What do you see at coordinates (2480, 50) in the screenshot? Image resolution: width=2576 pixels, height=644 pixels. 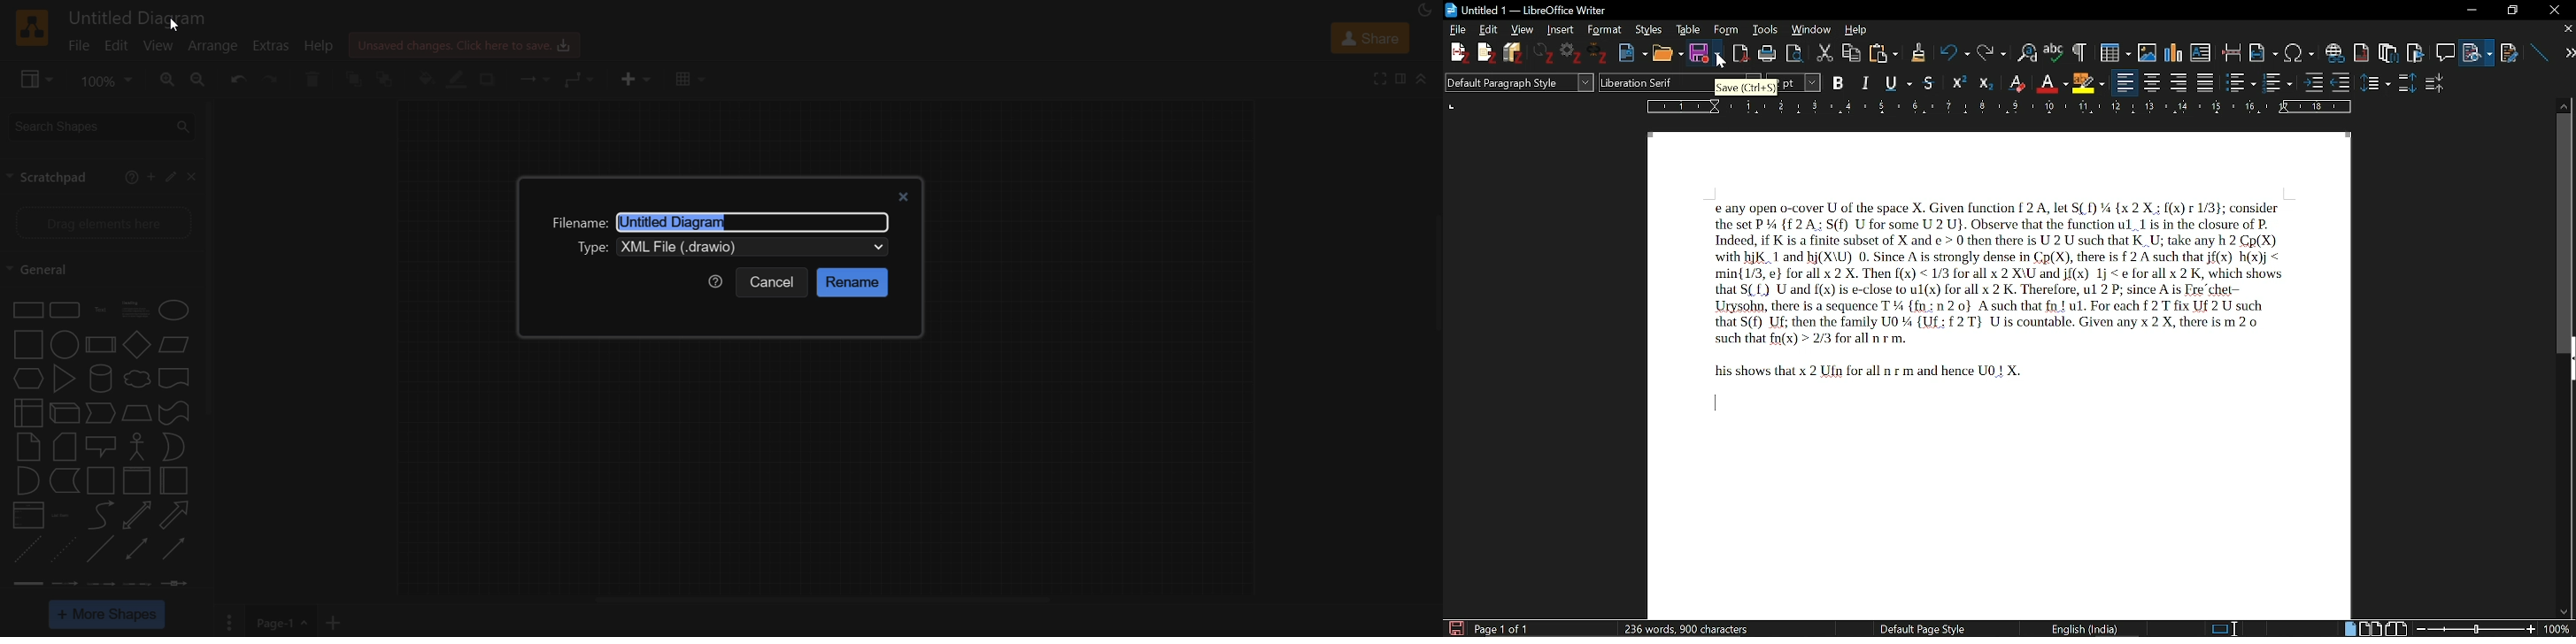 I see `File` at bounding box center [2480, 50].